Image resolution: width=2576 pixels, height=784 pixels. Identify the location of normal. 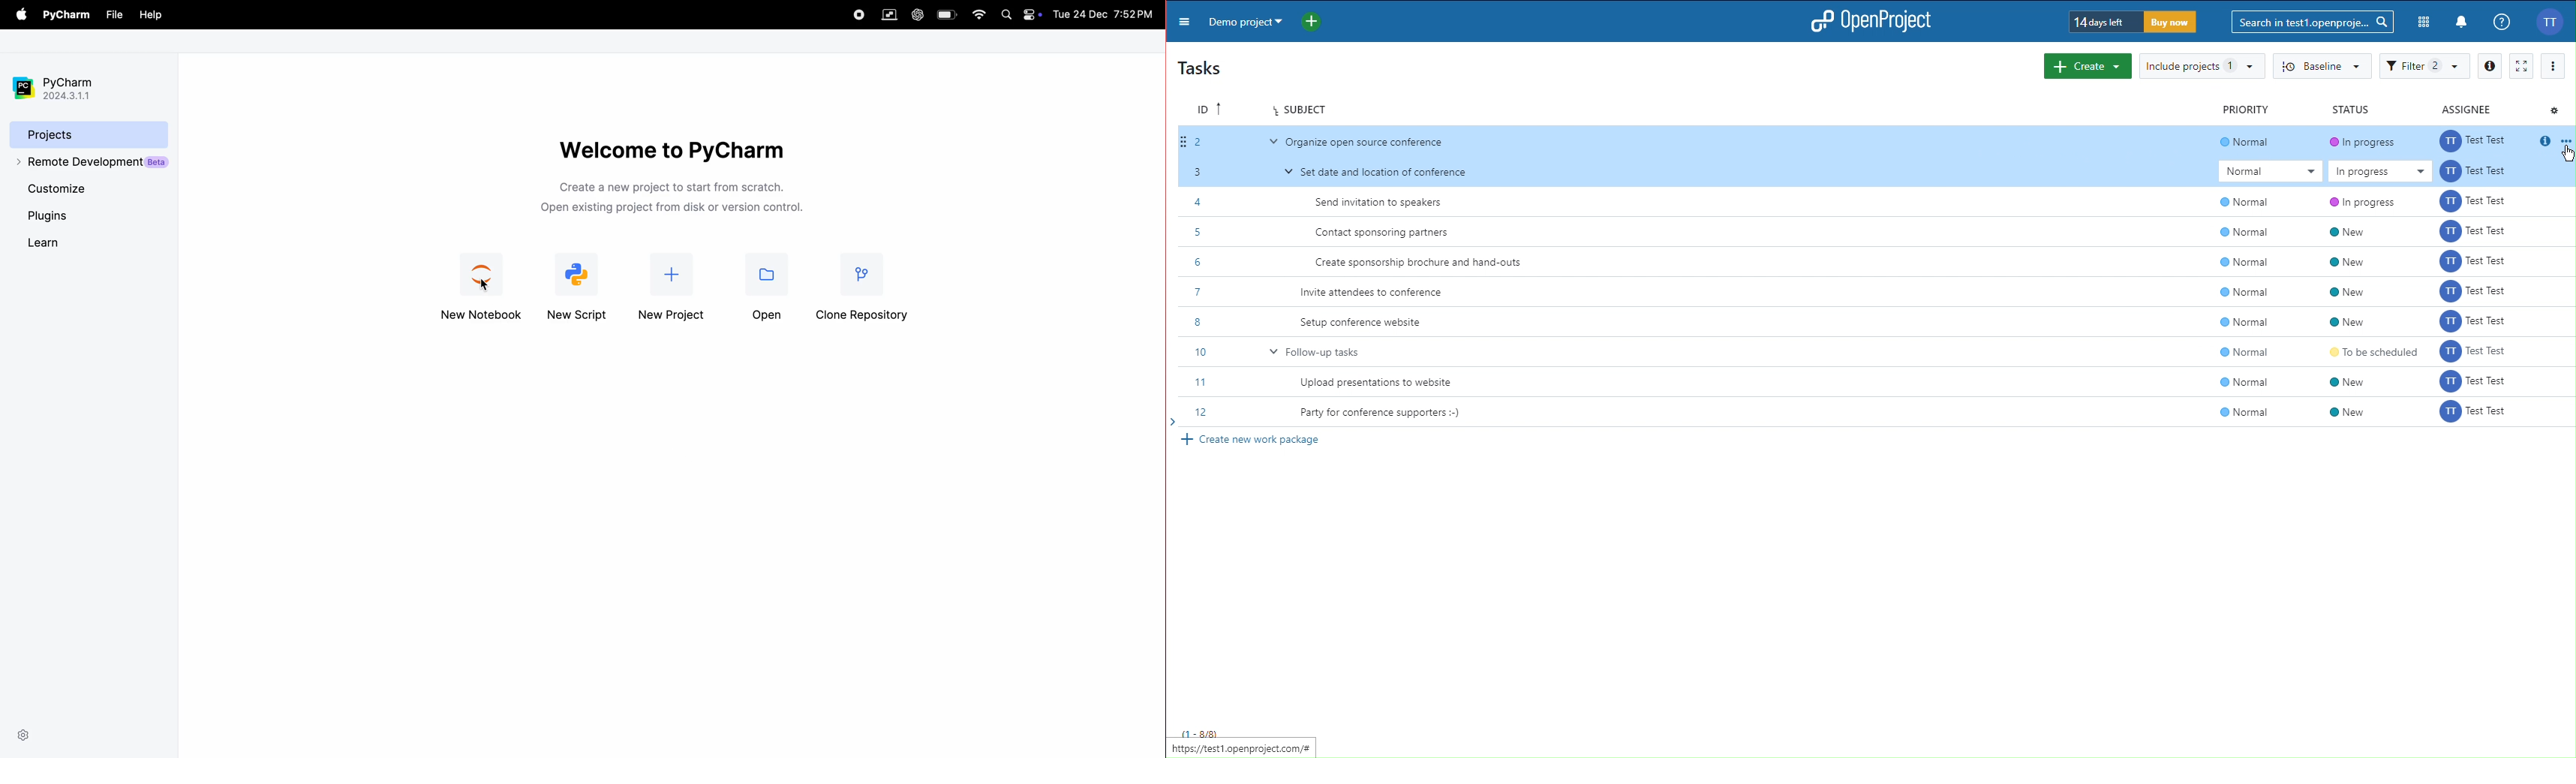
(2248, 281).